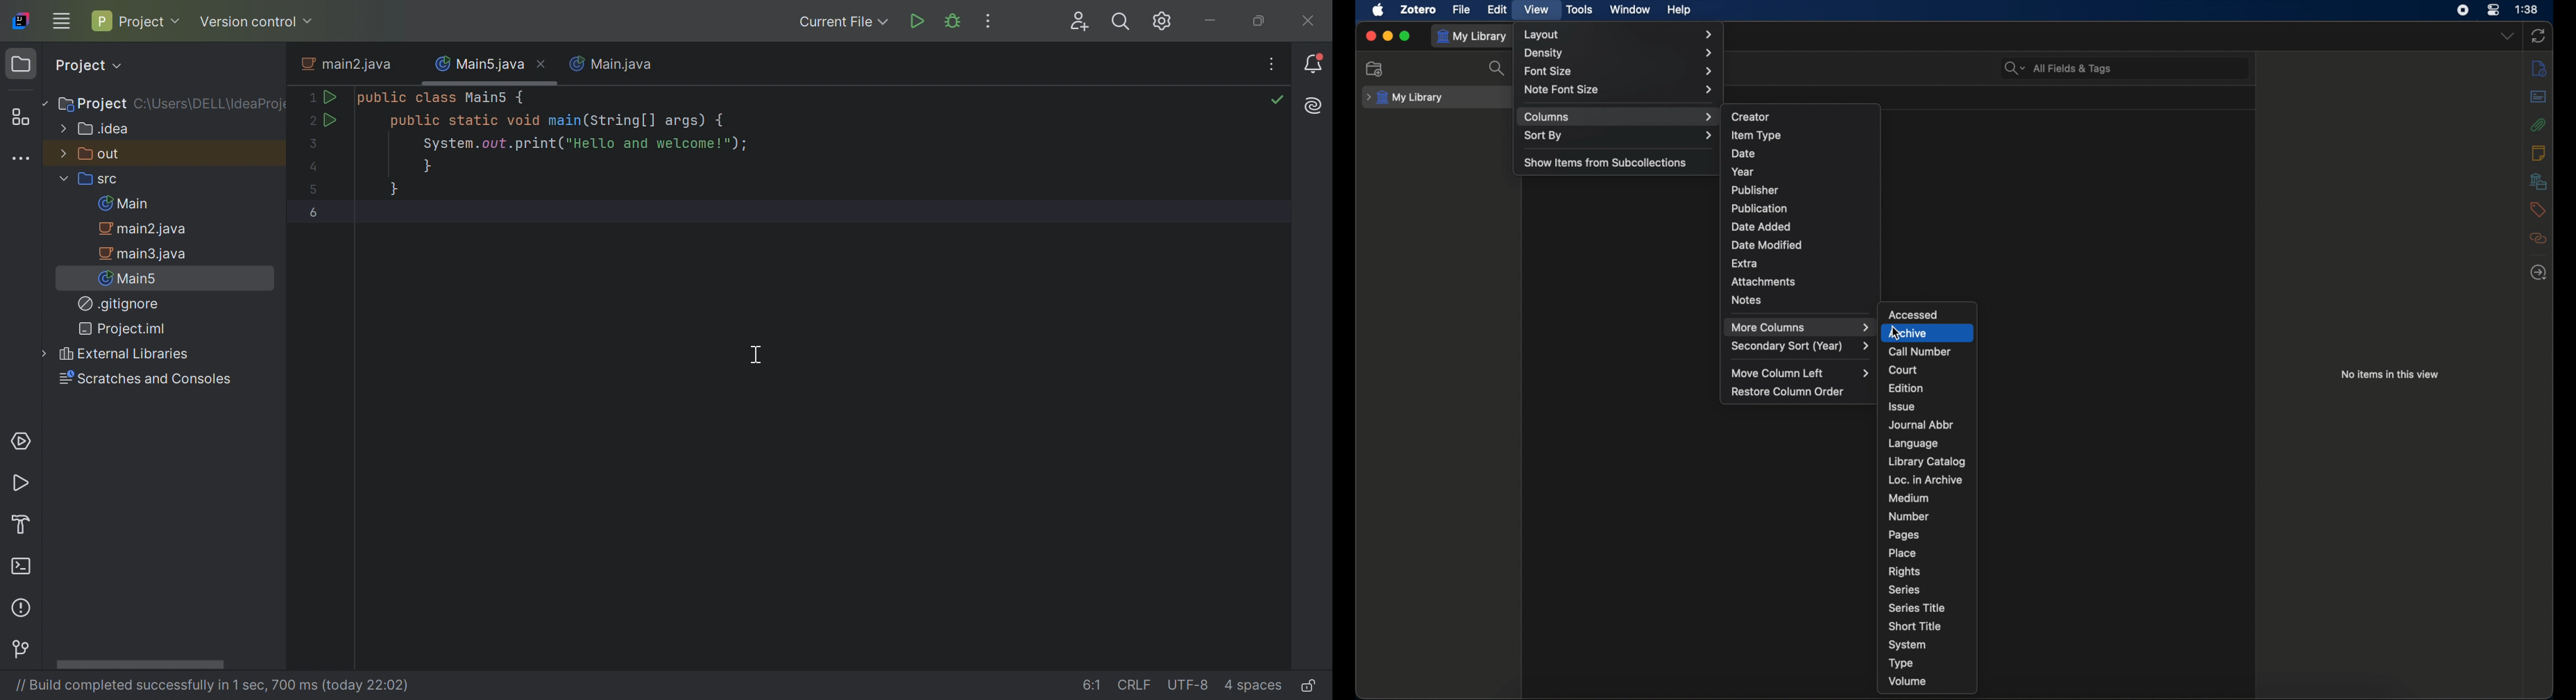 This screenshot has width=2576, height=700. What do you see at coordinates (1909, 517) in the screenshot?
I see `number` at bounding box center [1909, 517].